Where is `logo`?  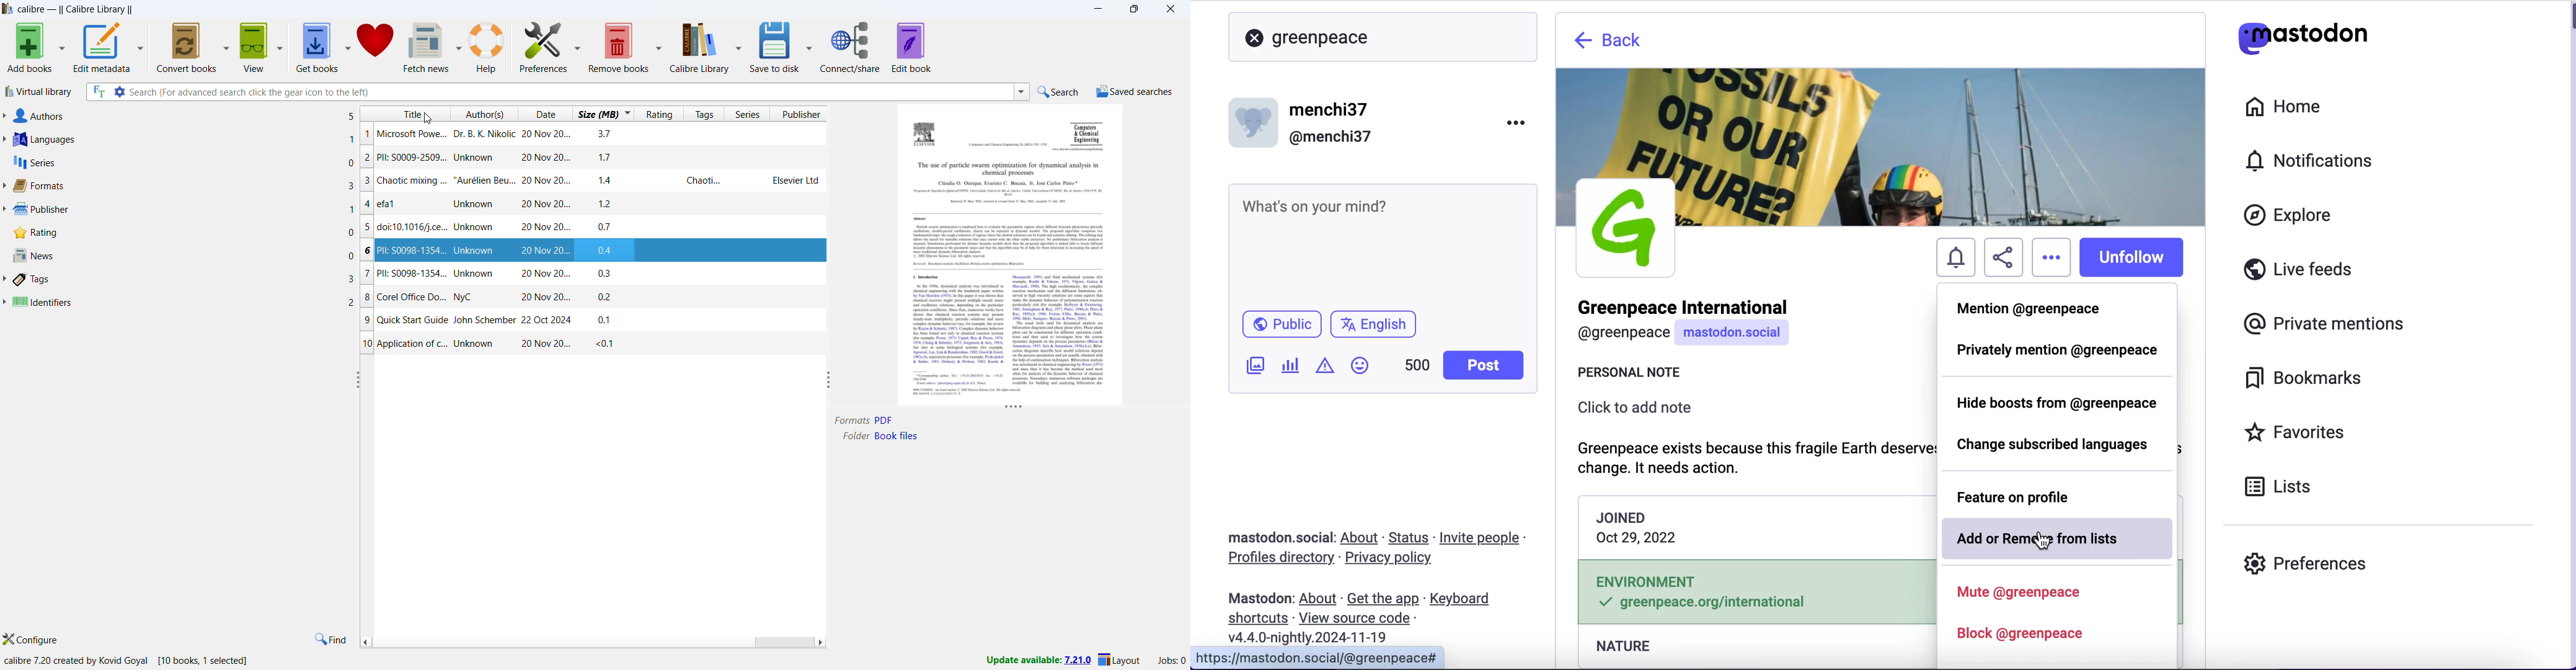 logo is located at coordinates (7, 9).